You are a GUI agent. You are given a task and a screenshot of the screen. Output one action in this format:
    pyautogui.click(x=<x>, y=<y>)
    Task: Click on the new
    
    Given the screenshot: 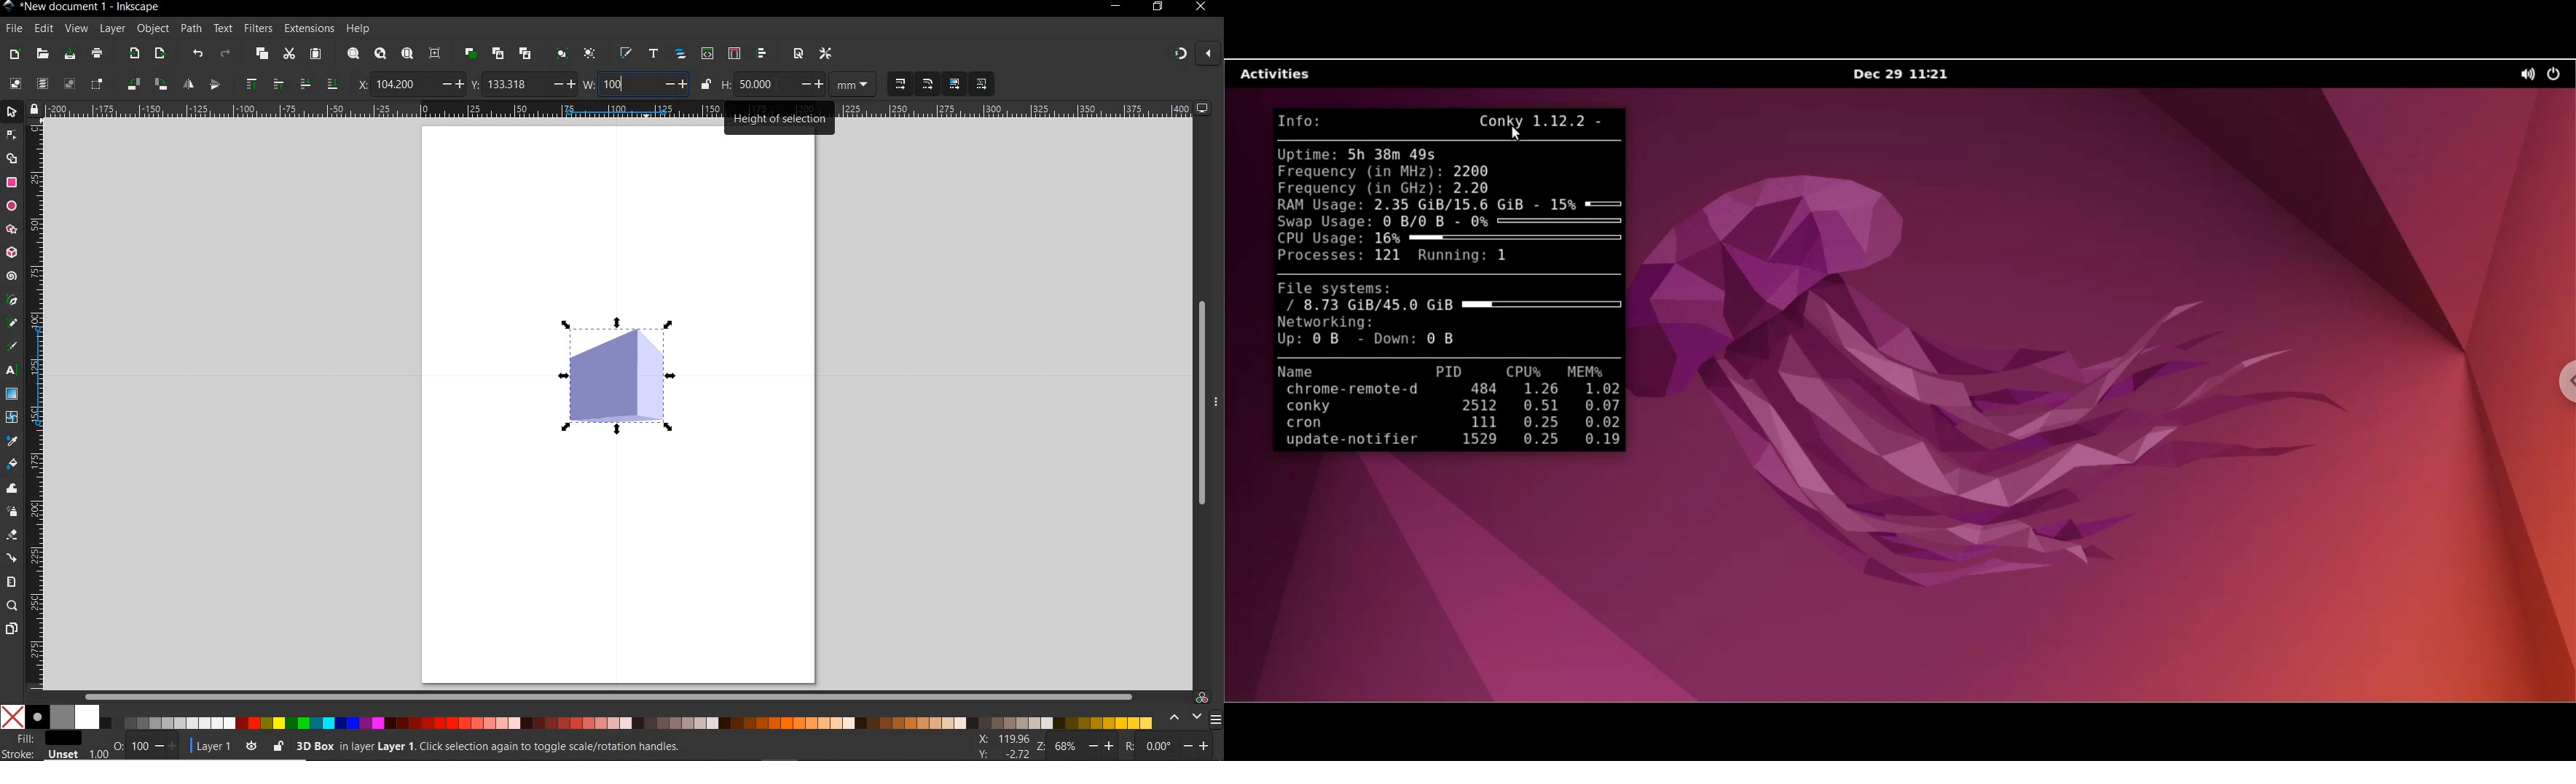 What is the action you would take?
    pyautogui.click(x=13, y=53)
    